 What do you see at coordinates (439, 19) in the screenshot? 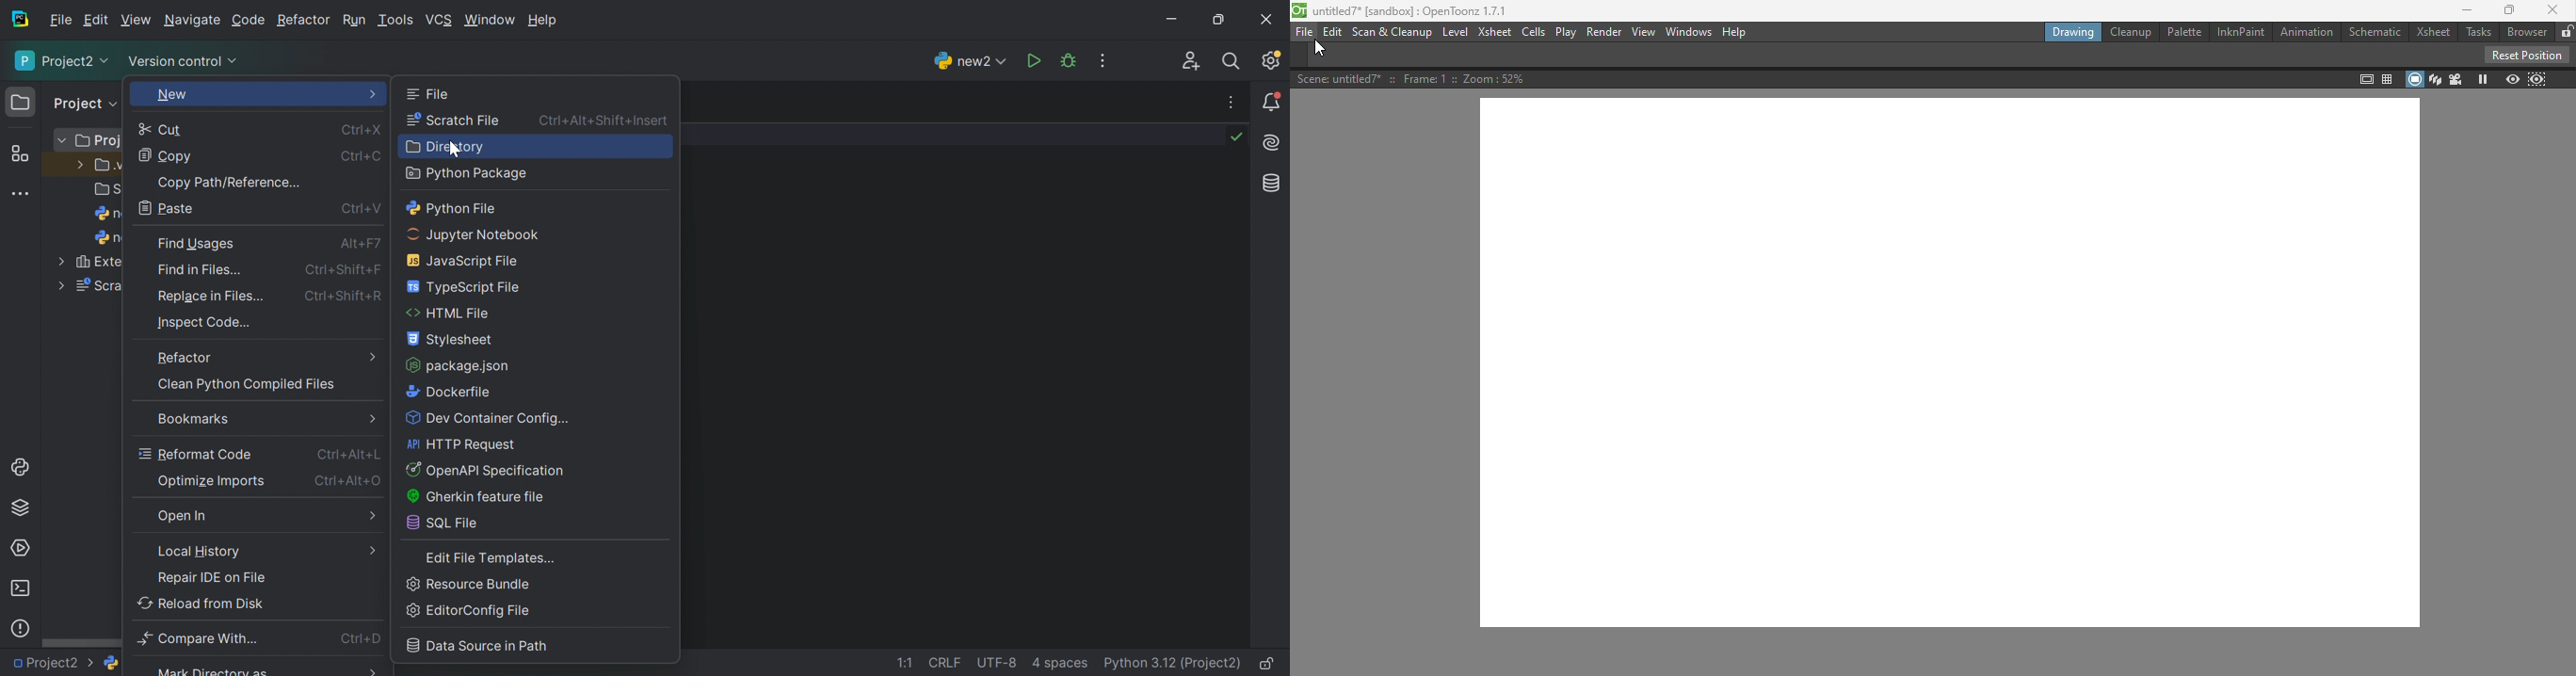
I see `VCS` at bounding box center [439, 19].